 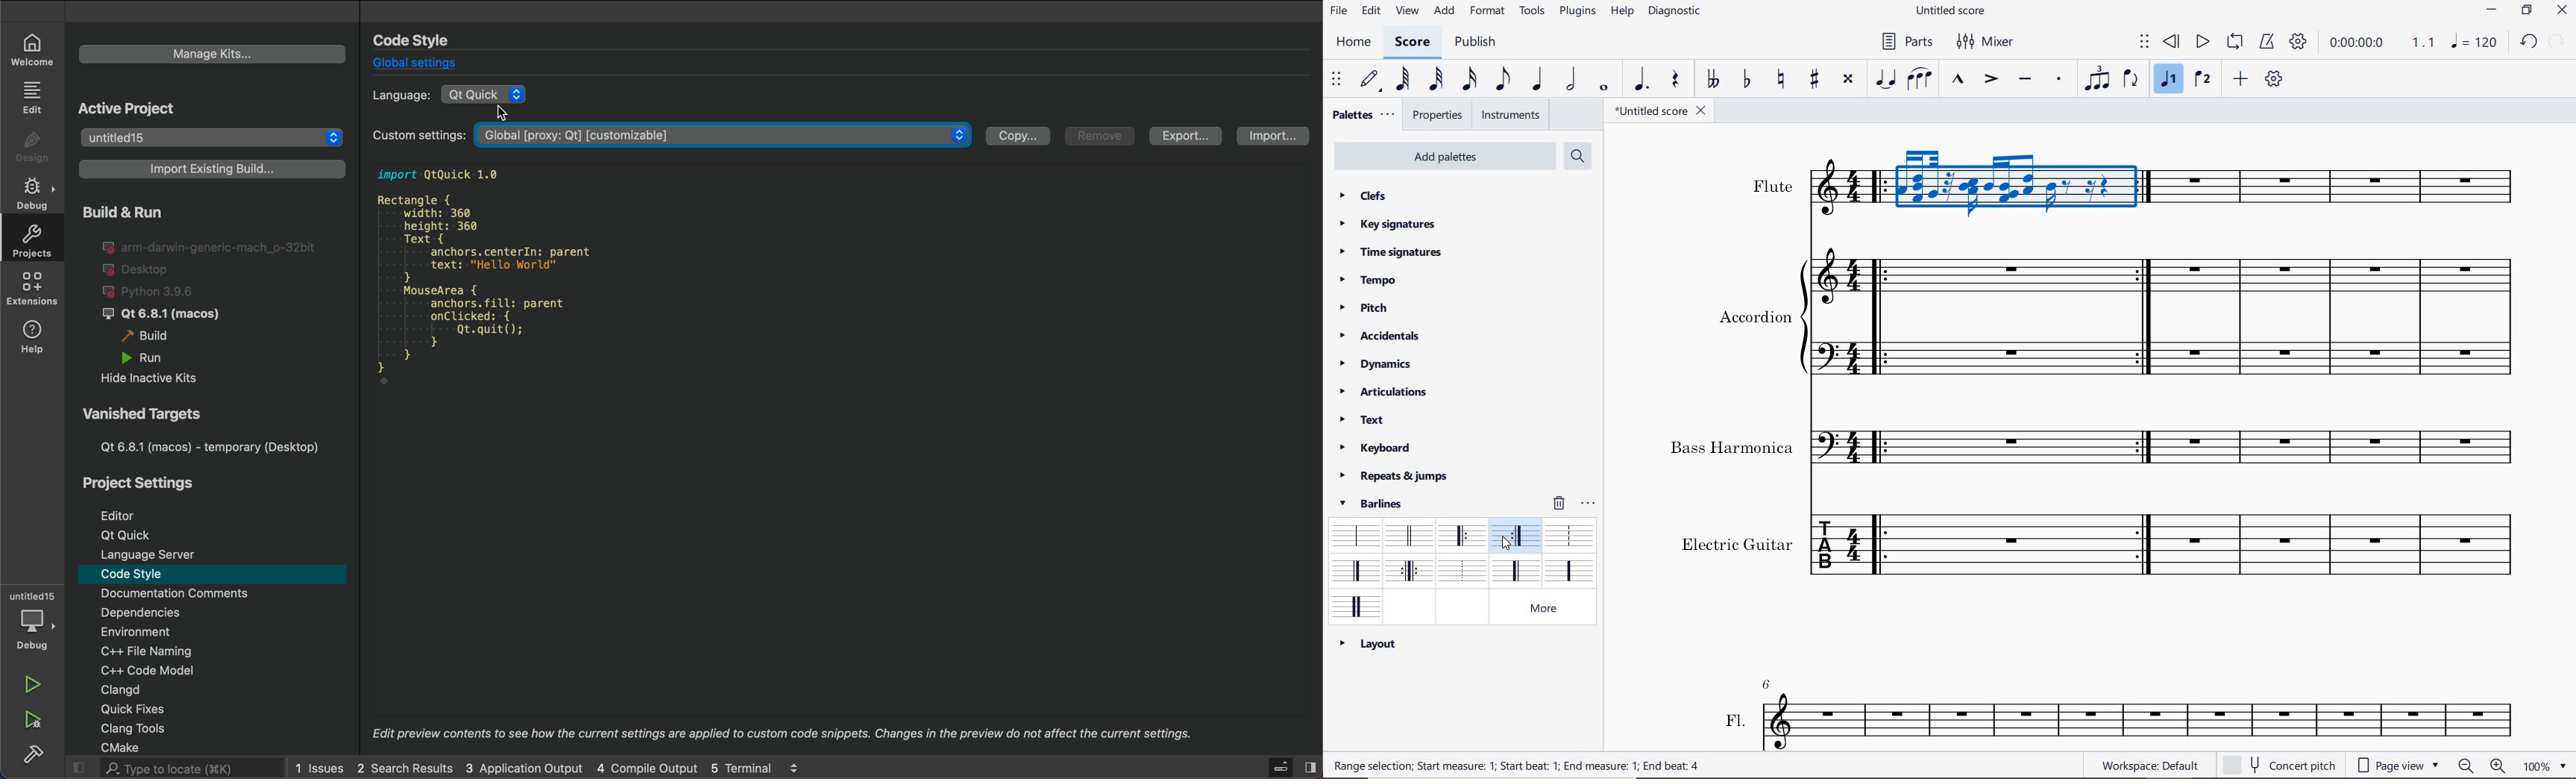 What do you see at coordinates (2143, 721) in the screenshot?
I see `FL` at bounding box center [2143, 721].